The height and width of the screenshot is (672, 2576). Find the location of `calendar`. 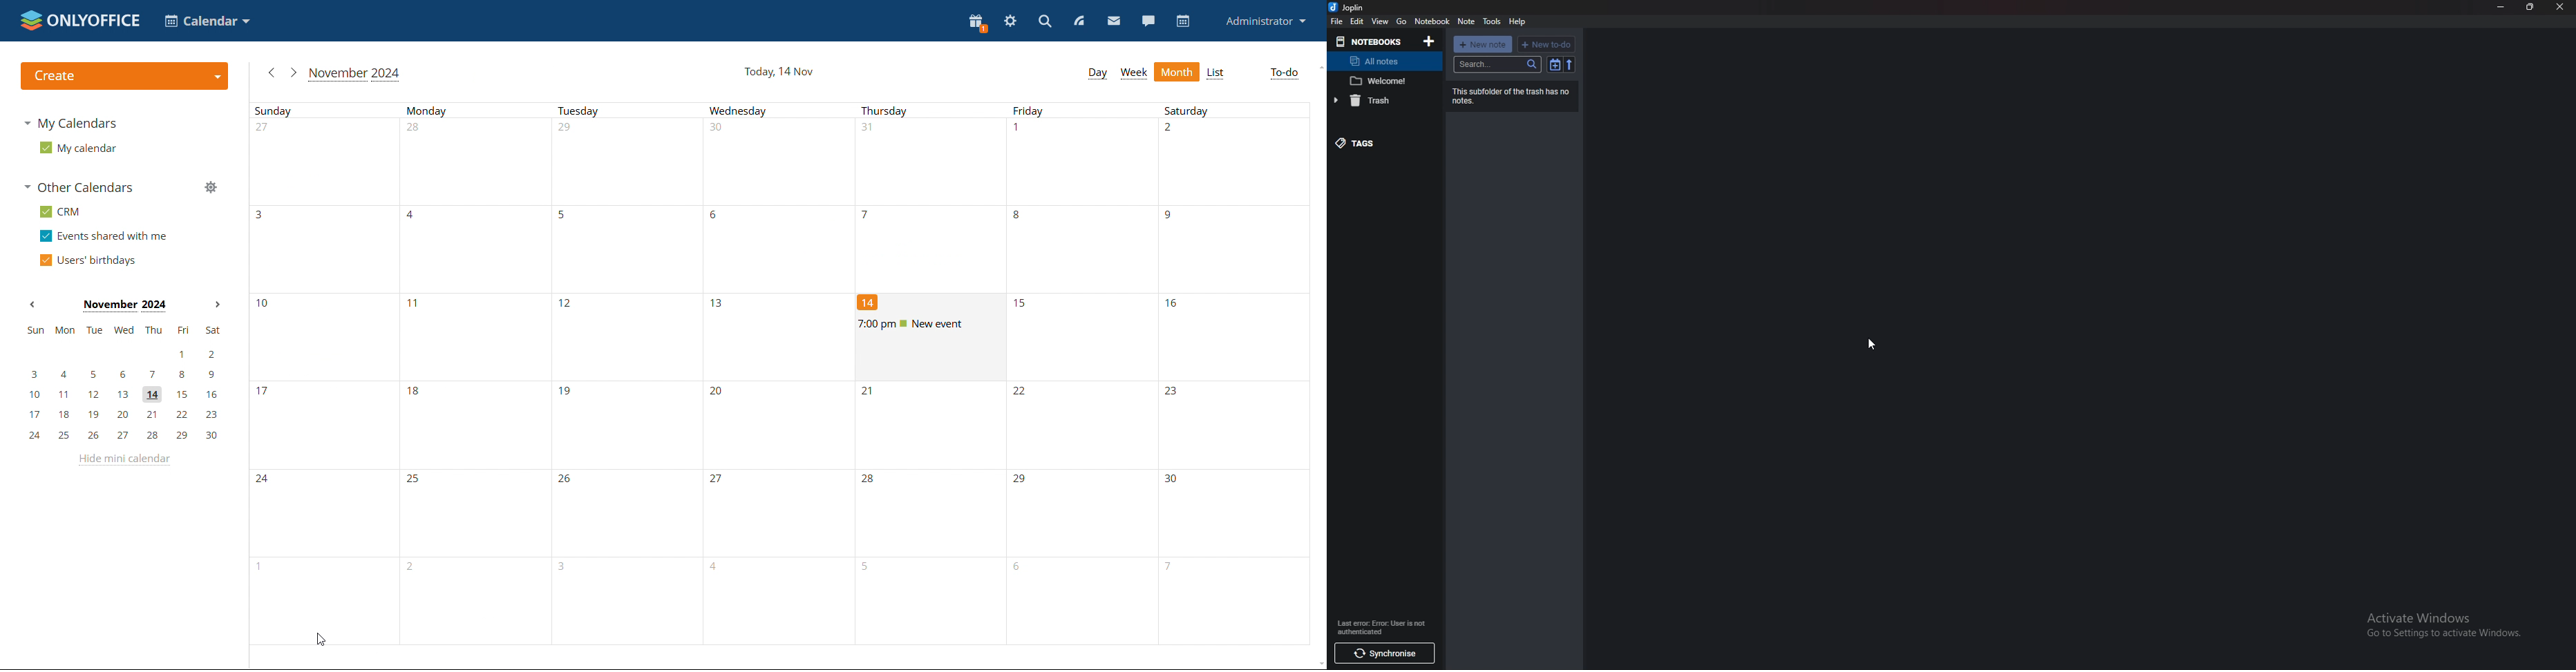

calendar is located at coordinates (1184, 21).